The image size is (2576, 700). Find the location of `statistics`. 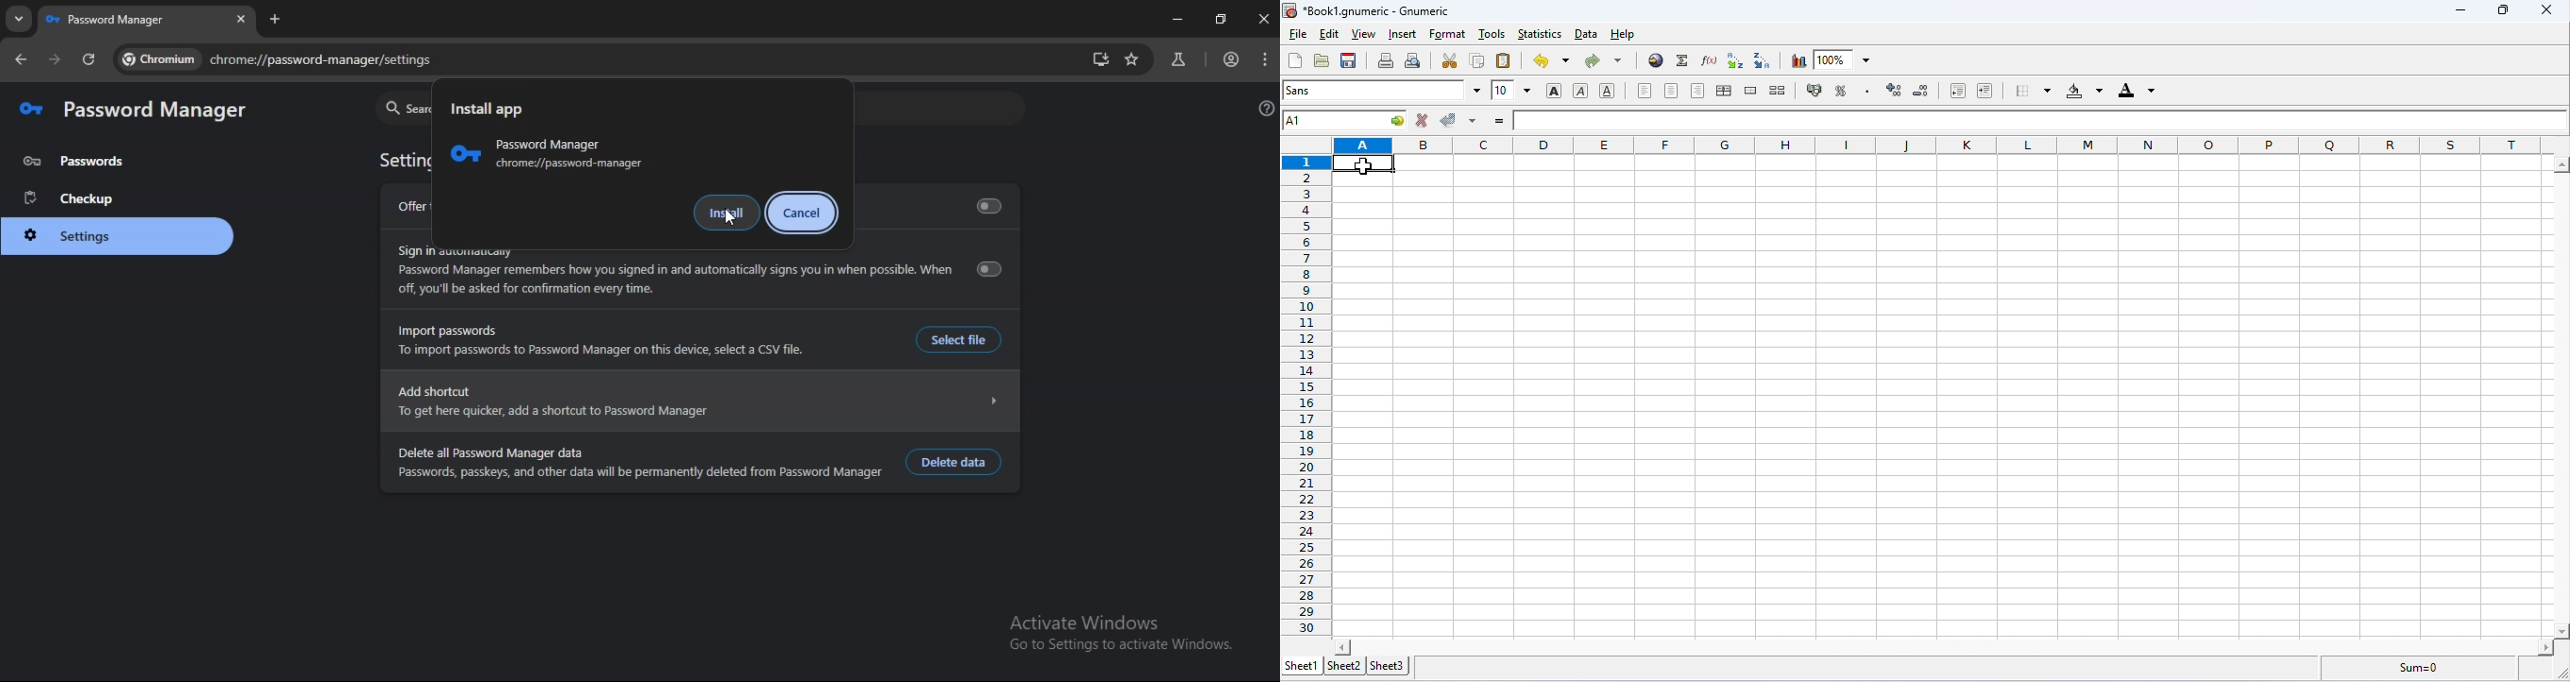

statistics is located at coordinates (1539, 33).